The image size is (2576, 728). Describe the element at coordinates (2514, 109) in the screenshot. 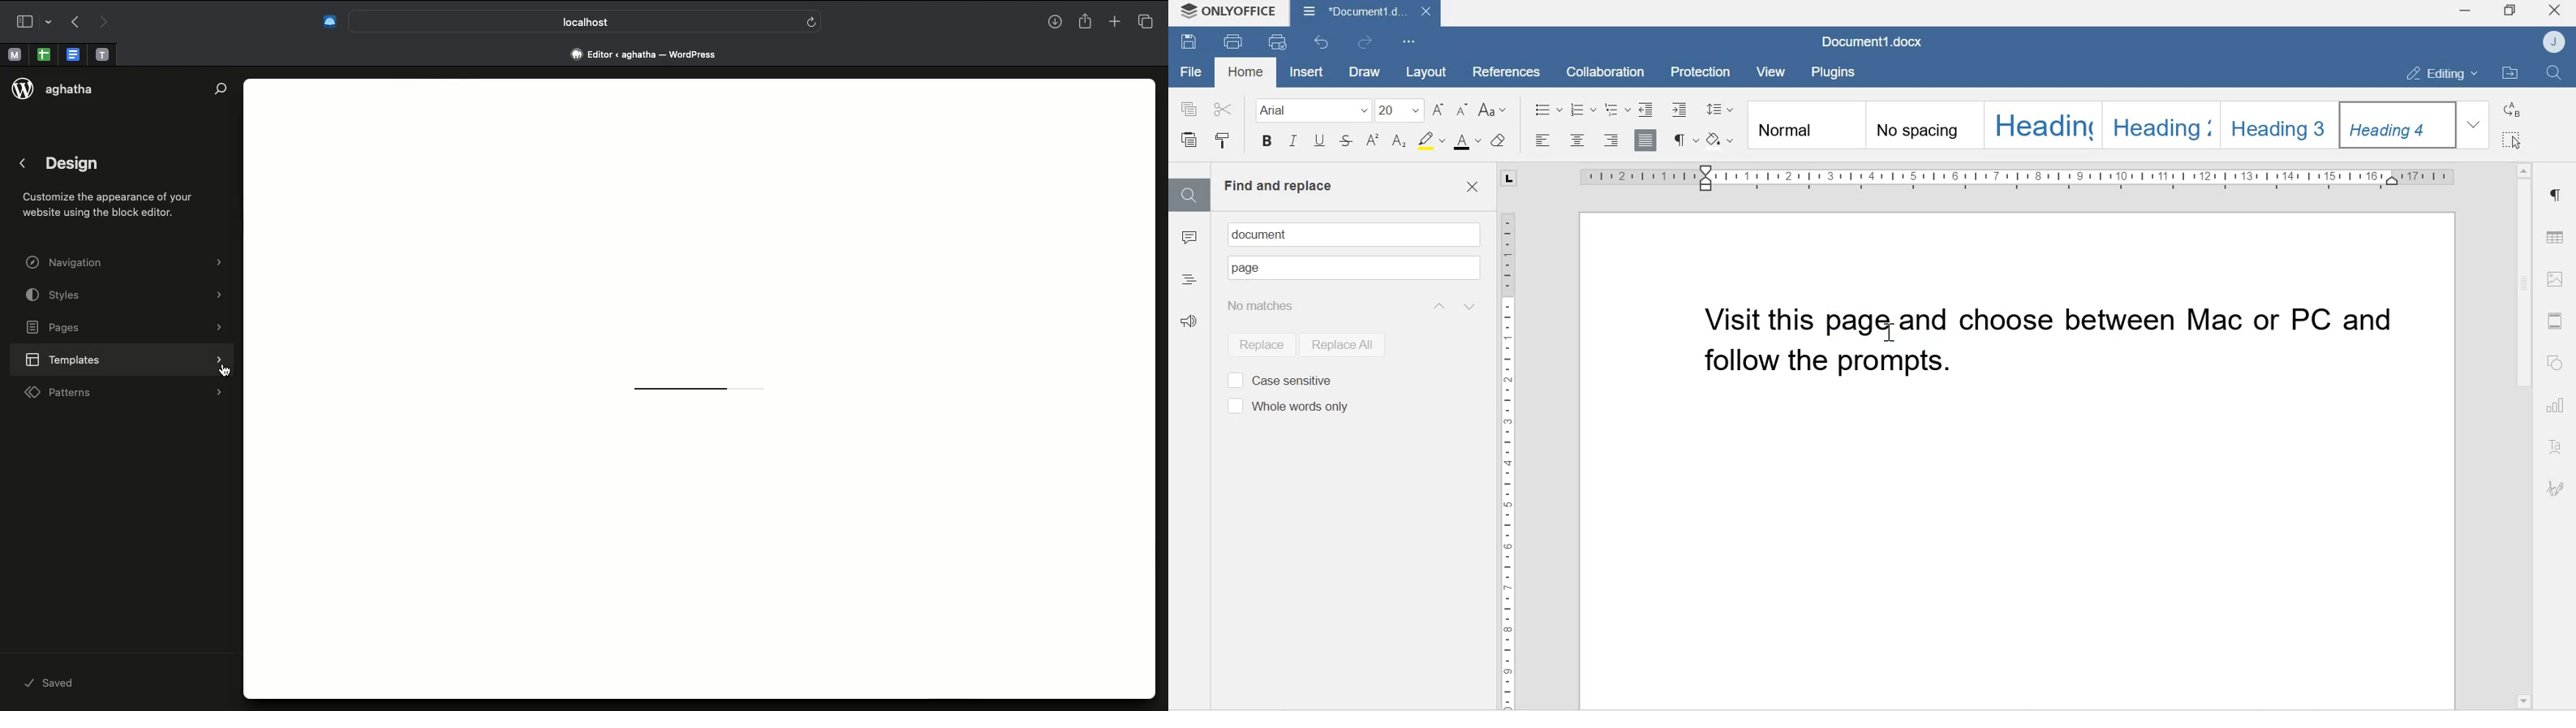

I see `Replace` at that location.